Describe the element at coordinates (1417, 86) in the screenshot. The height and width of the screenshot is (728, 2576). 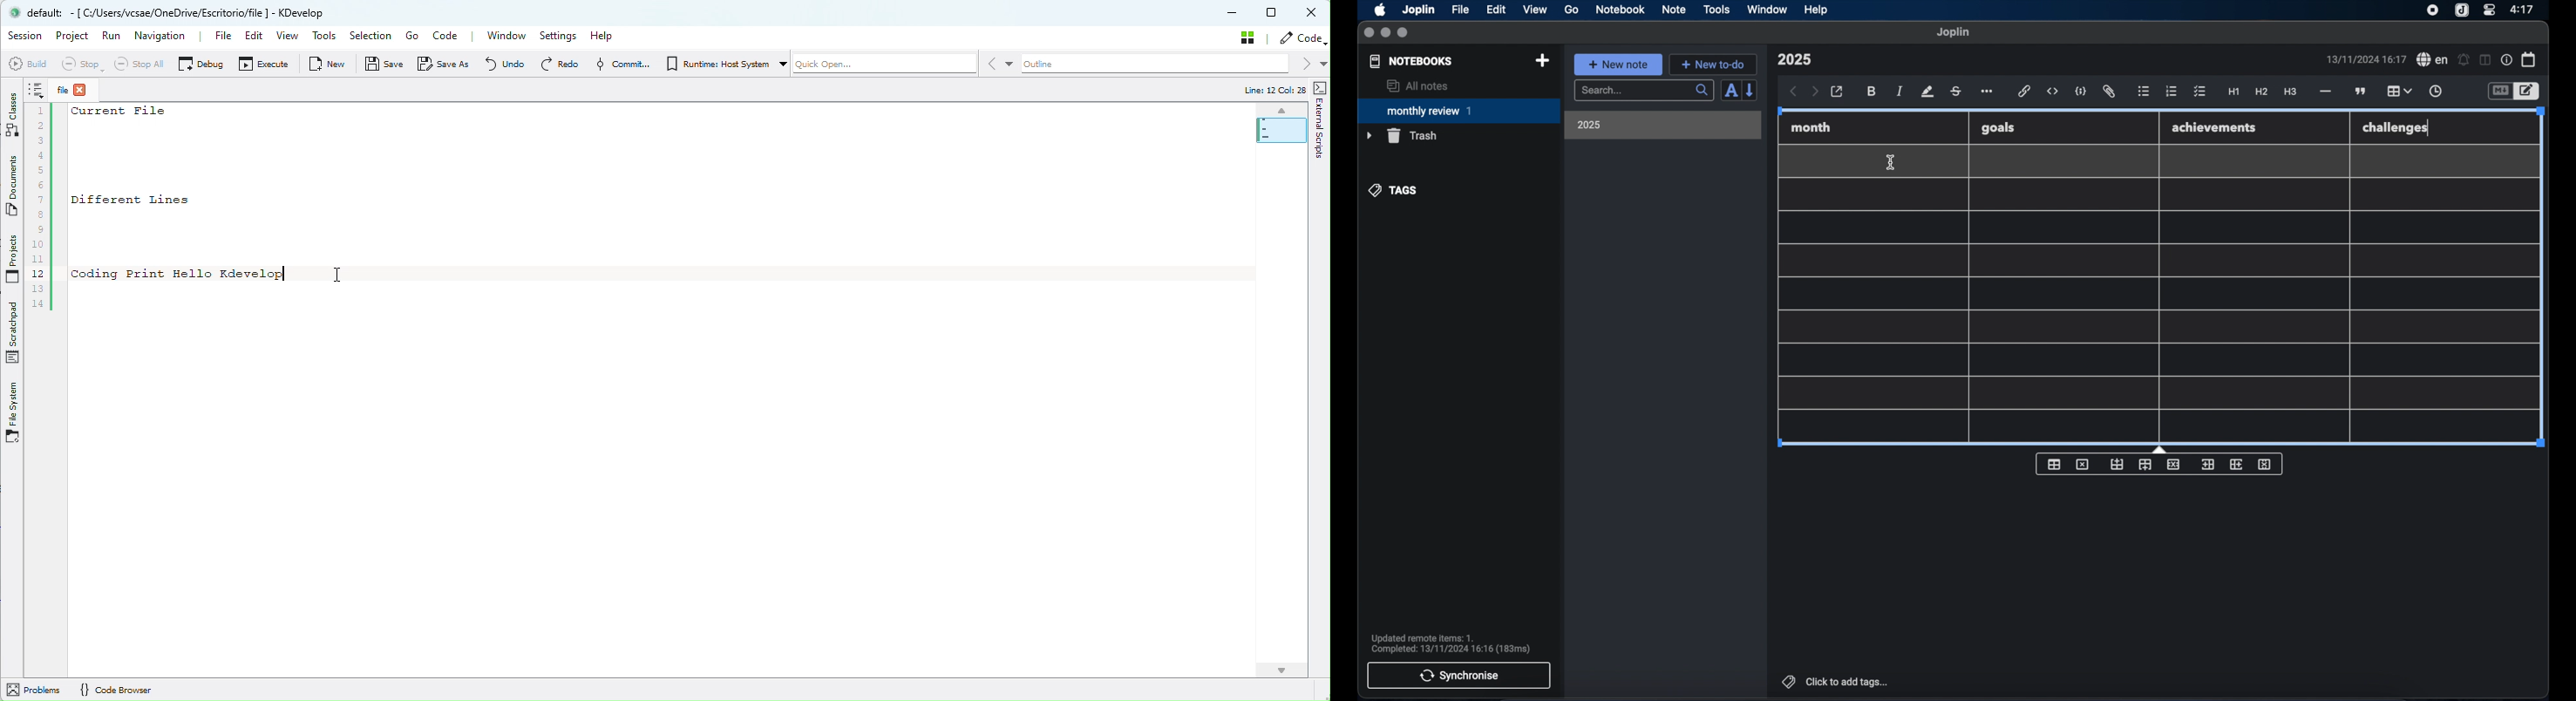
I see `all notes` at that location.